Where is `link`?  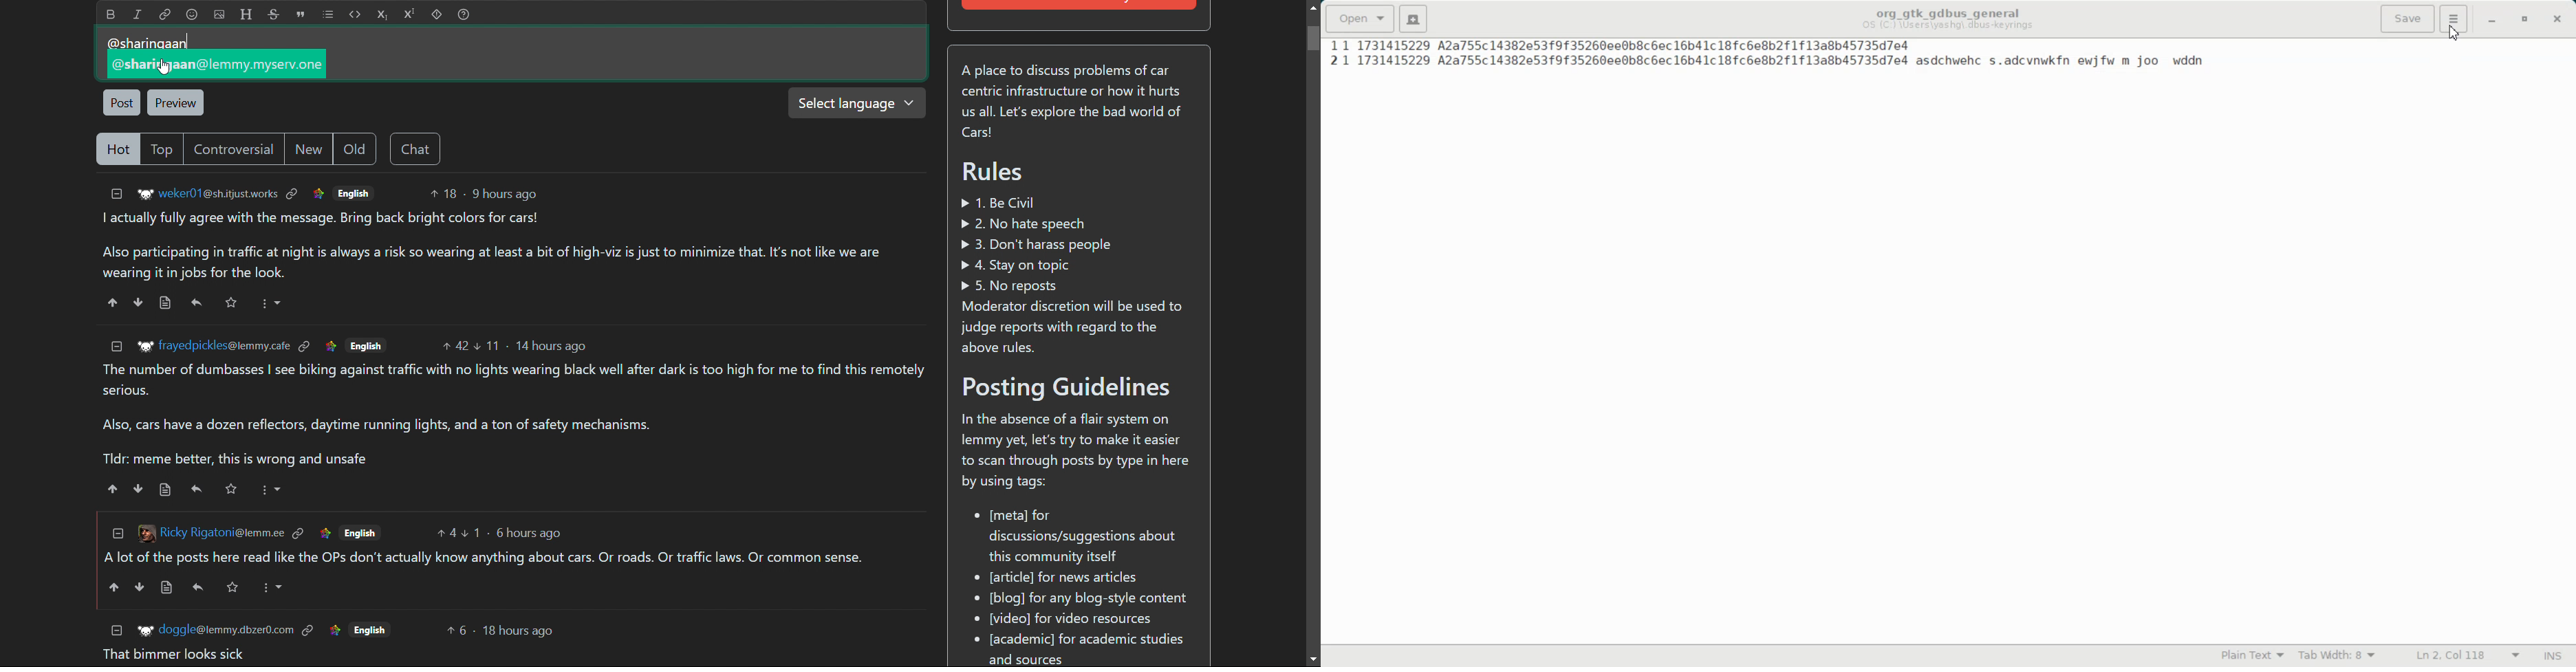
link is located at coordinates (334, 629).